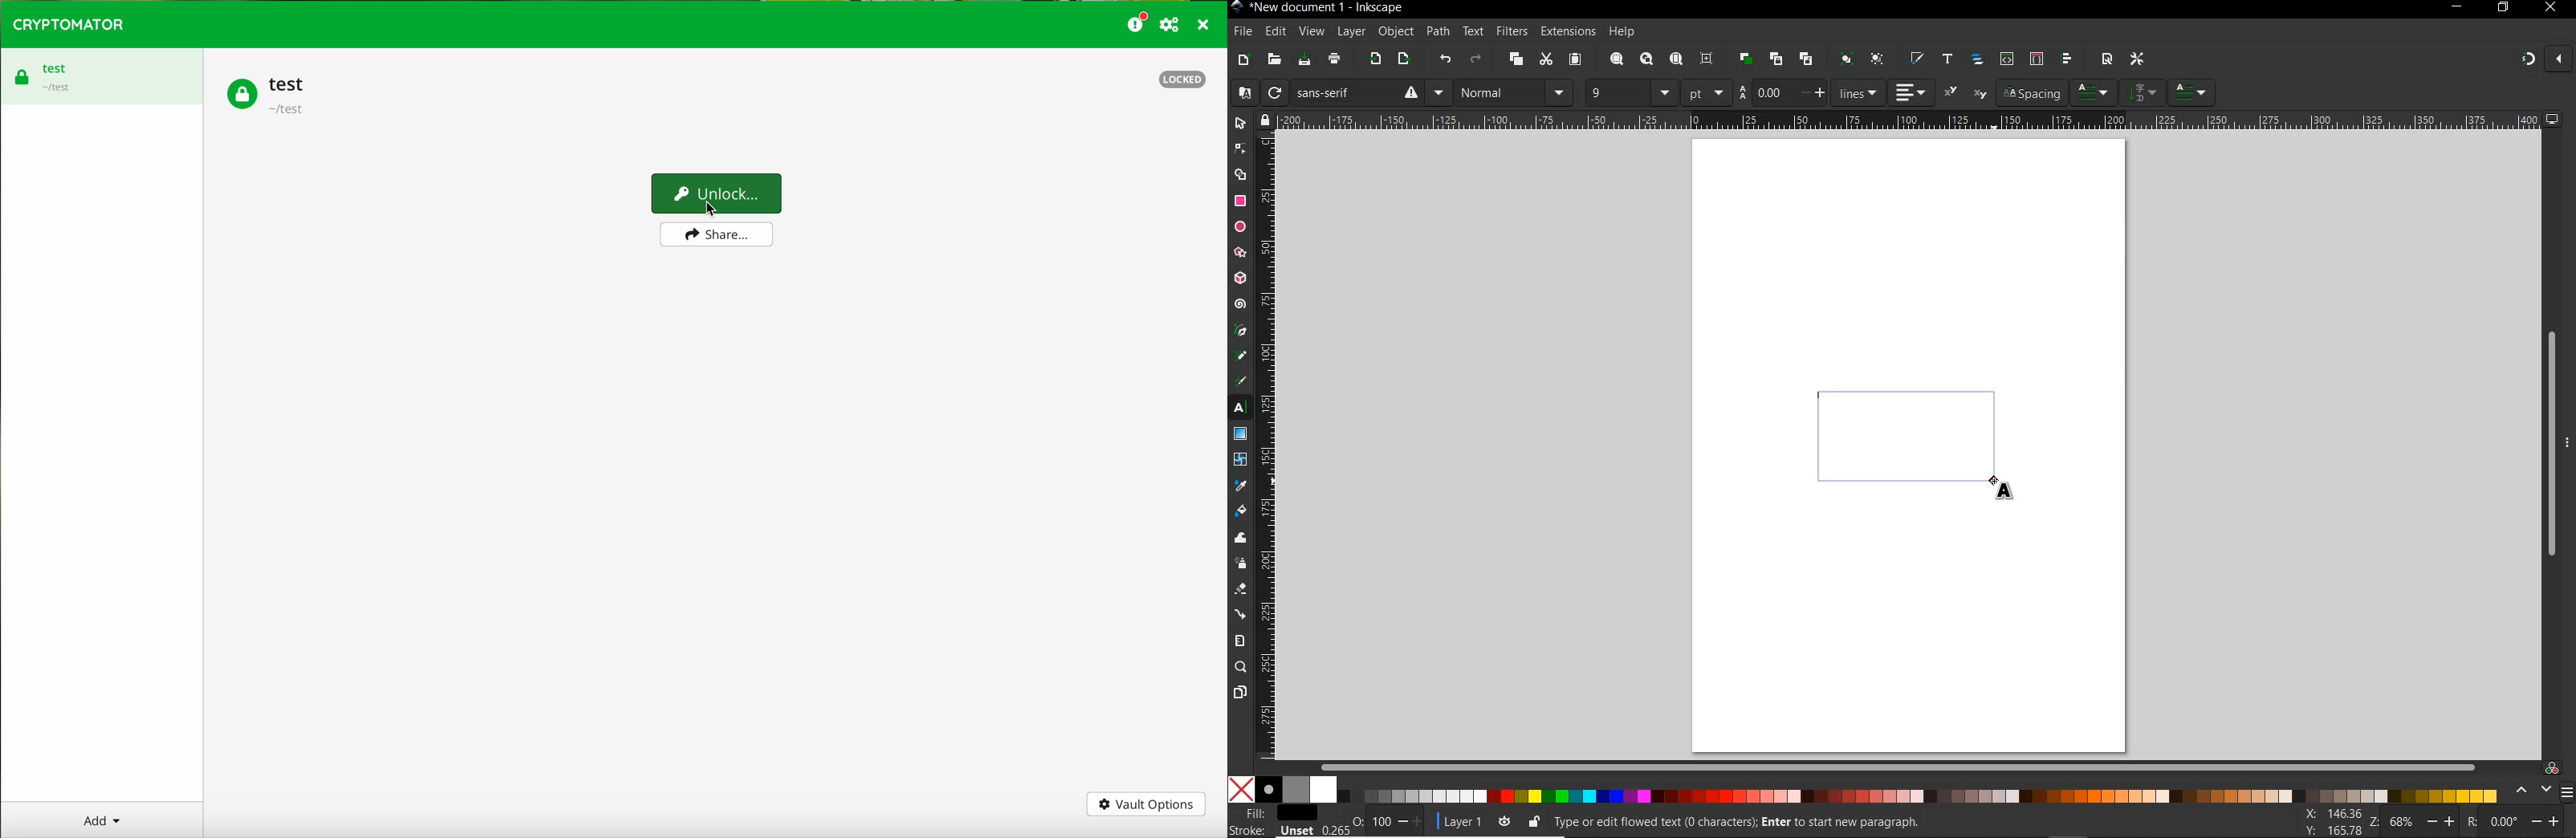  I want to click on Mesh Tool, so click(1241, 459).